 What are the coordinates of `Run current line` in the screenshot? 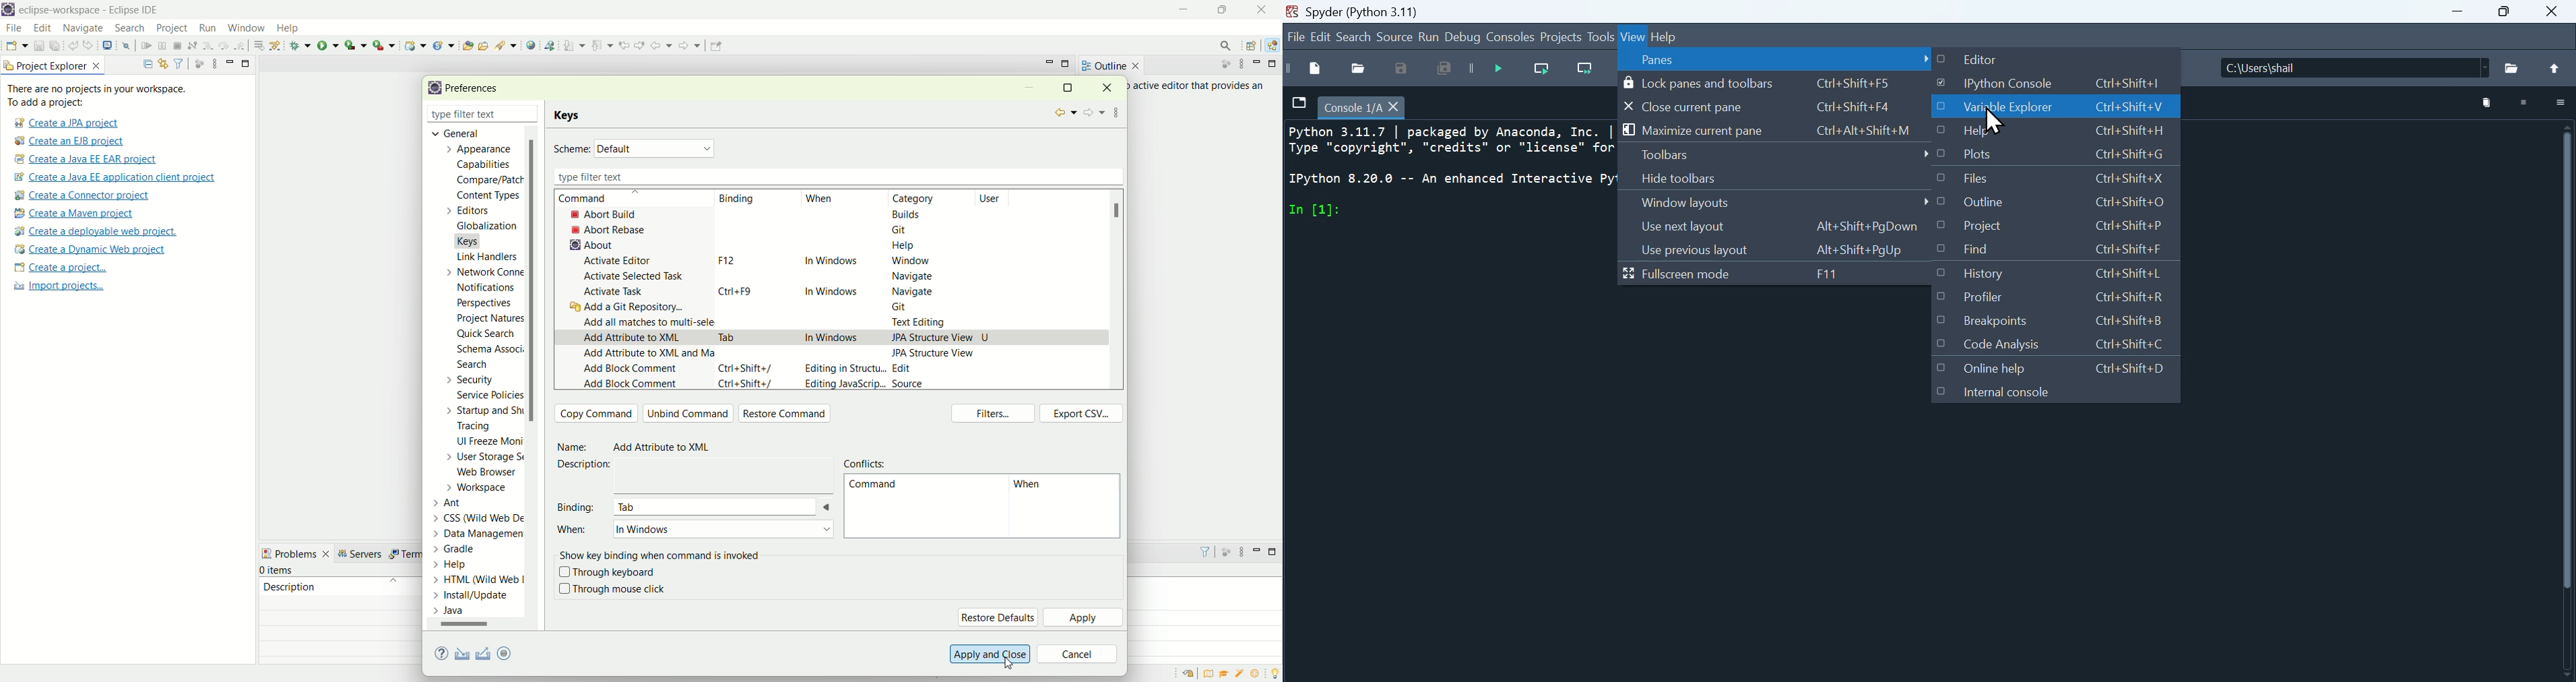 It's located at (1548, 73).